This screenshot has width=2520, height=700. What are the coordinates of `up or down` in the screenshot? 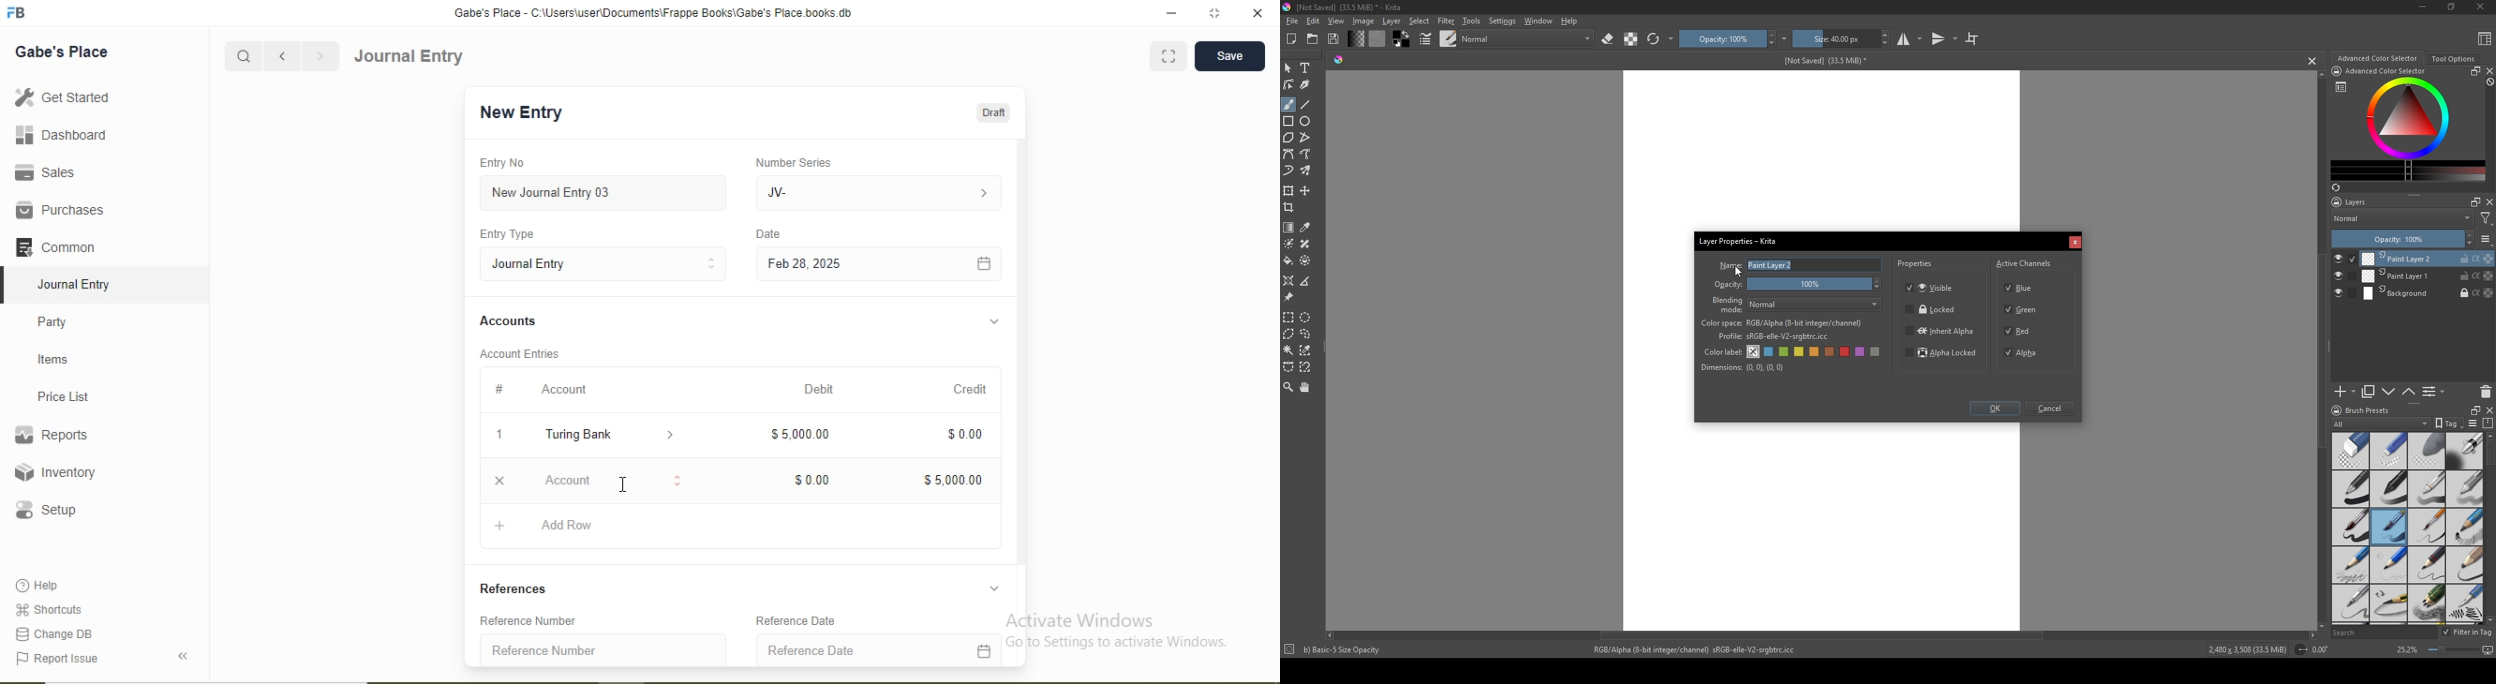 It's located at (2409, 391).